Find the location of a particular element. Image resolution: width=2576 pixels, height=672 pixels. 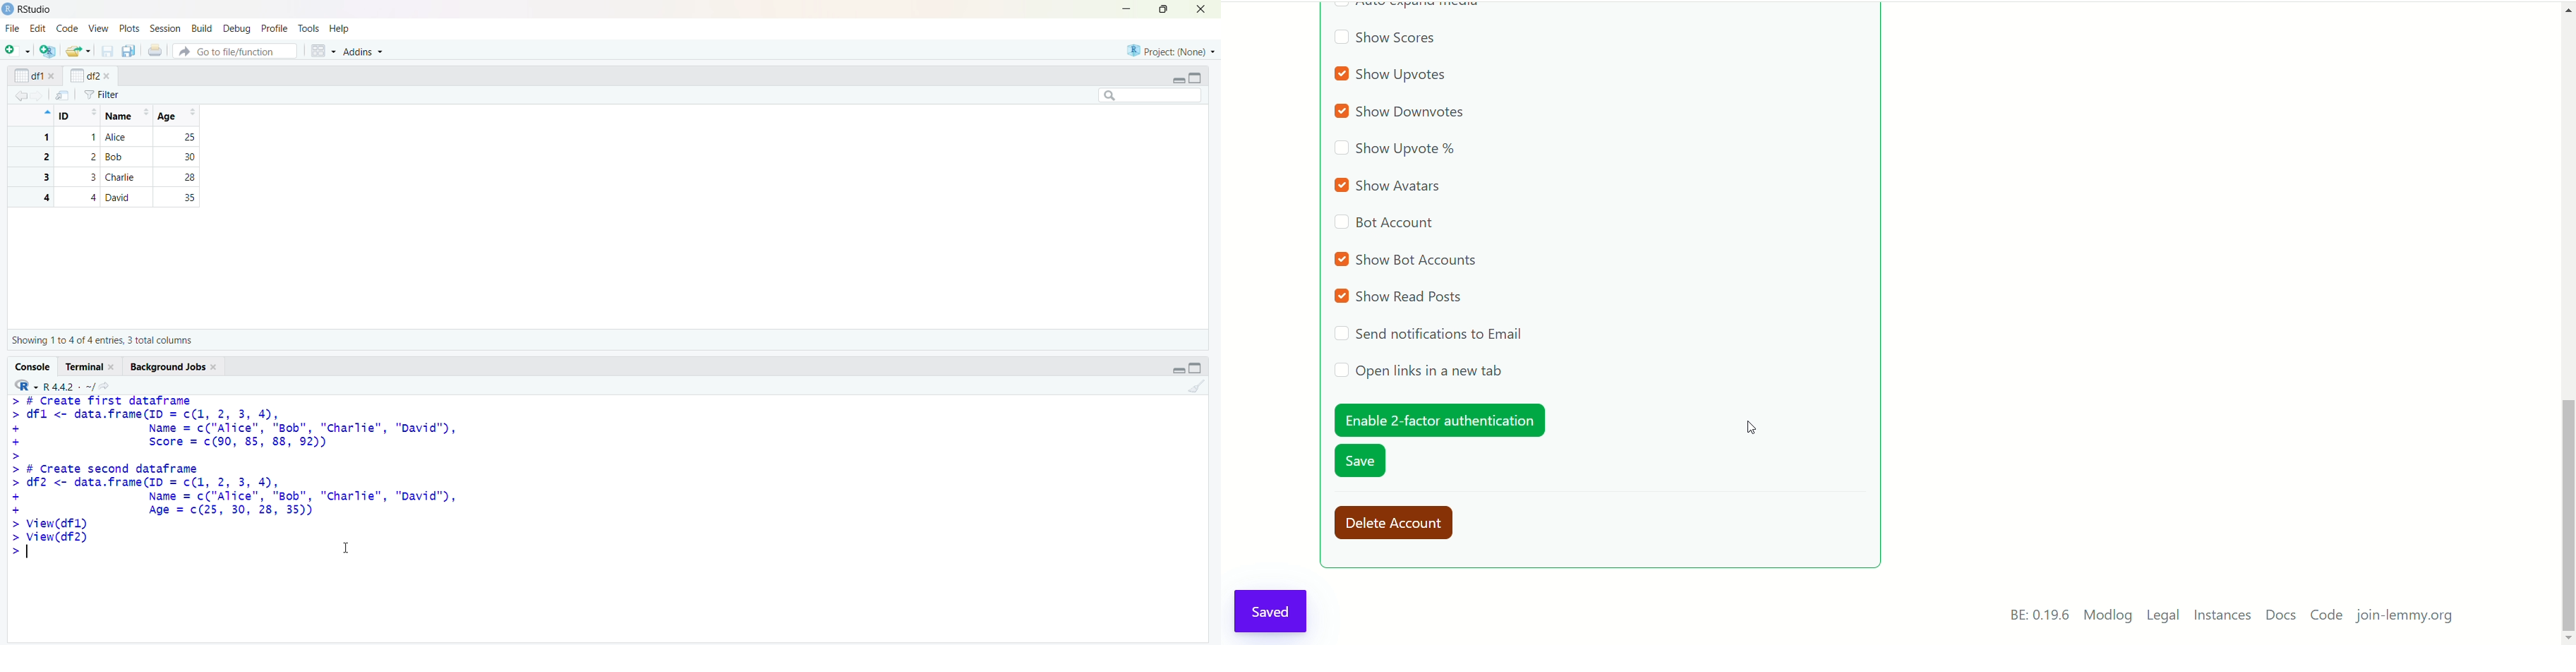

save is located at coordinates (108, 51).